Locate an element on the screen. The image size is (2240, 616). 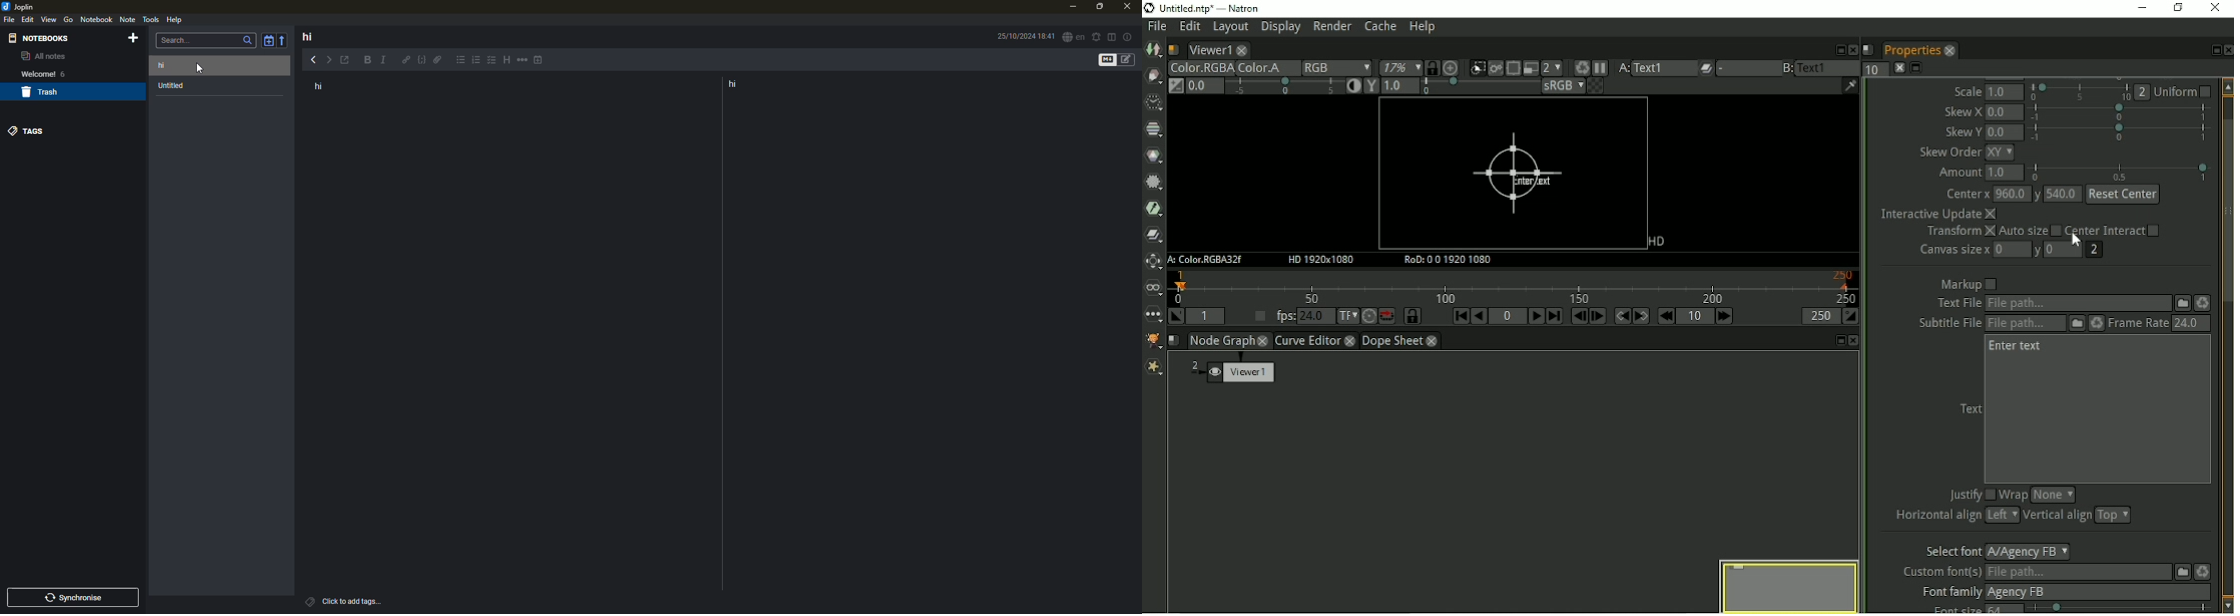
Color.RGBA is located at coordinates (1199, 68).